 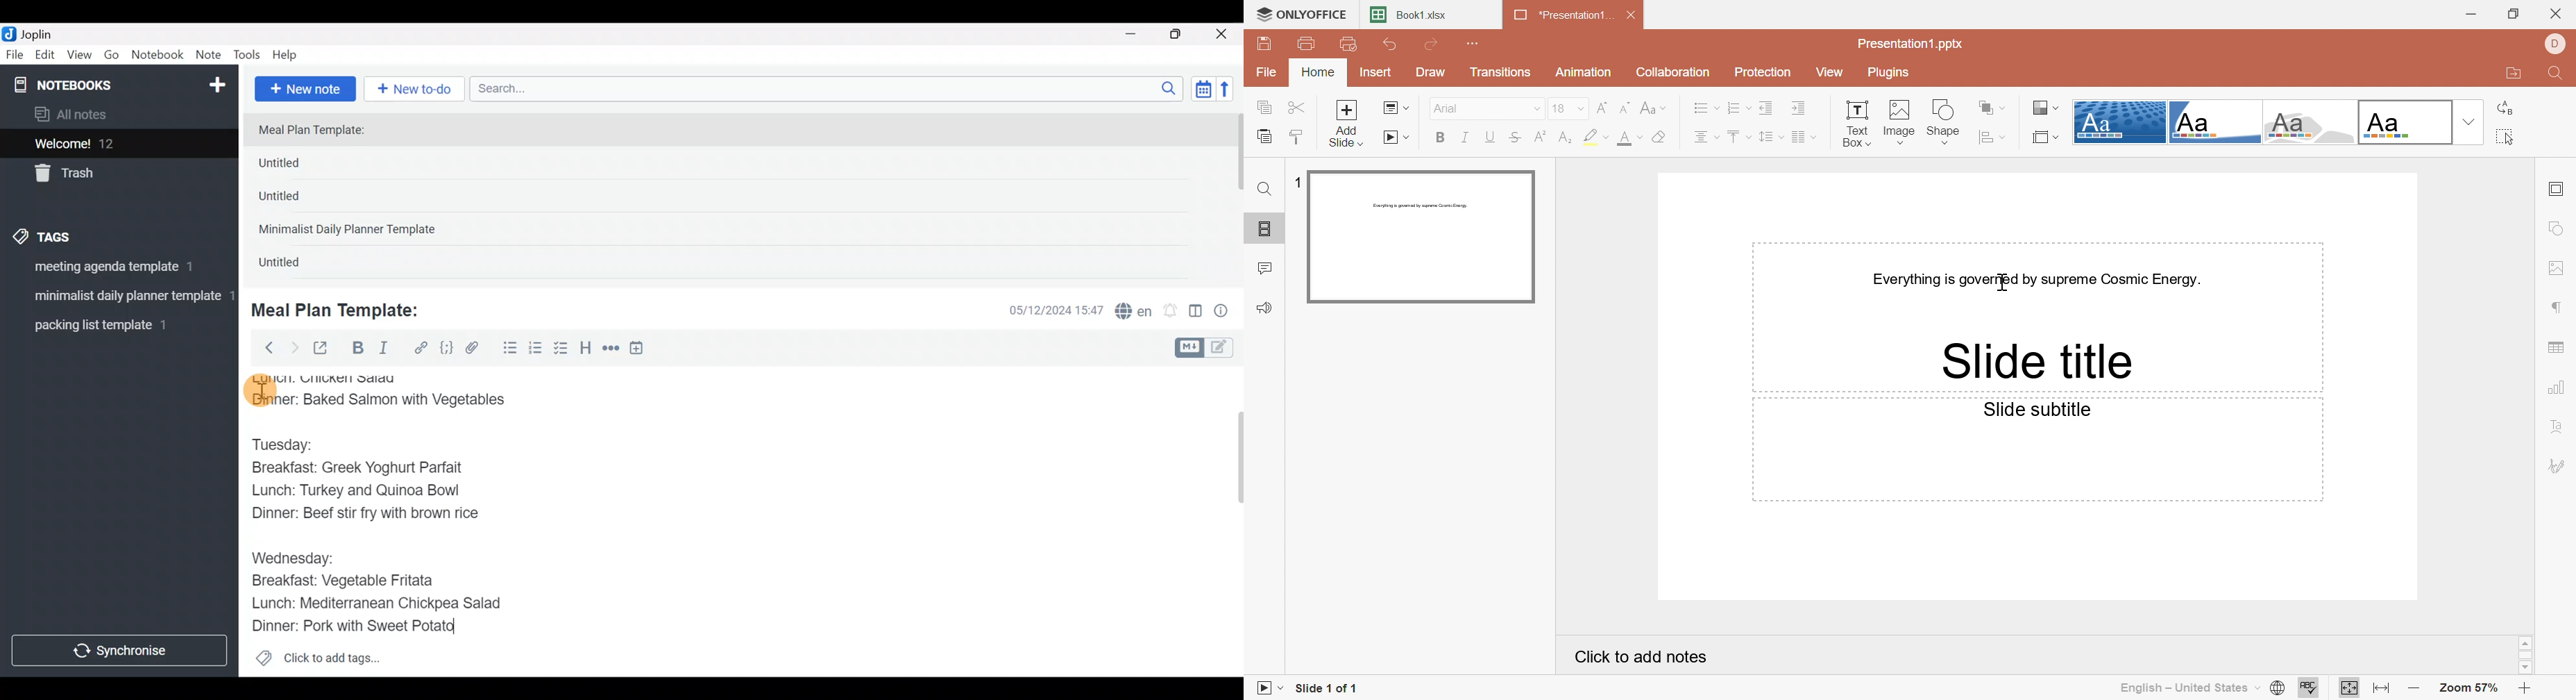 I want to click on Breakfast: Greek Yoghurt Parfait, so click(x=366, y=469).